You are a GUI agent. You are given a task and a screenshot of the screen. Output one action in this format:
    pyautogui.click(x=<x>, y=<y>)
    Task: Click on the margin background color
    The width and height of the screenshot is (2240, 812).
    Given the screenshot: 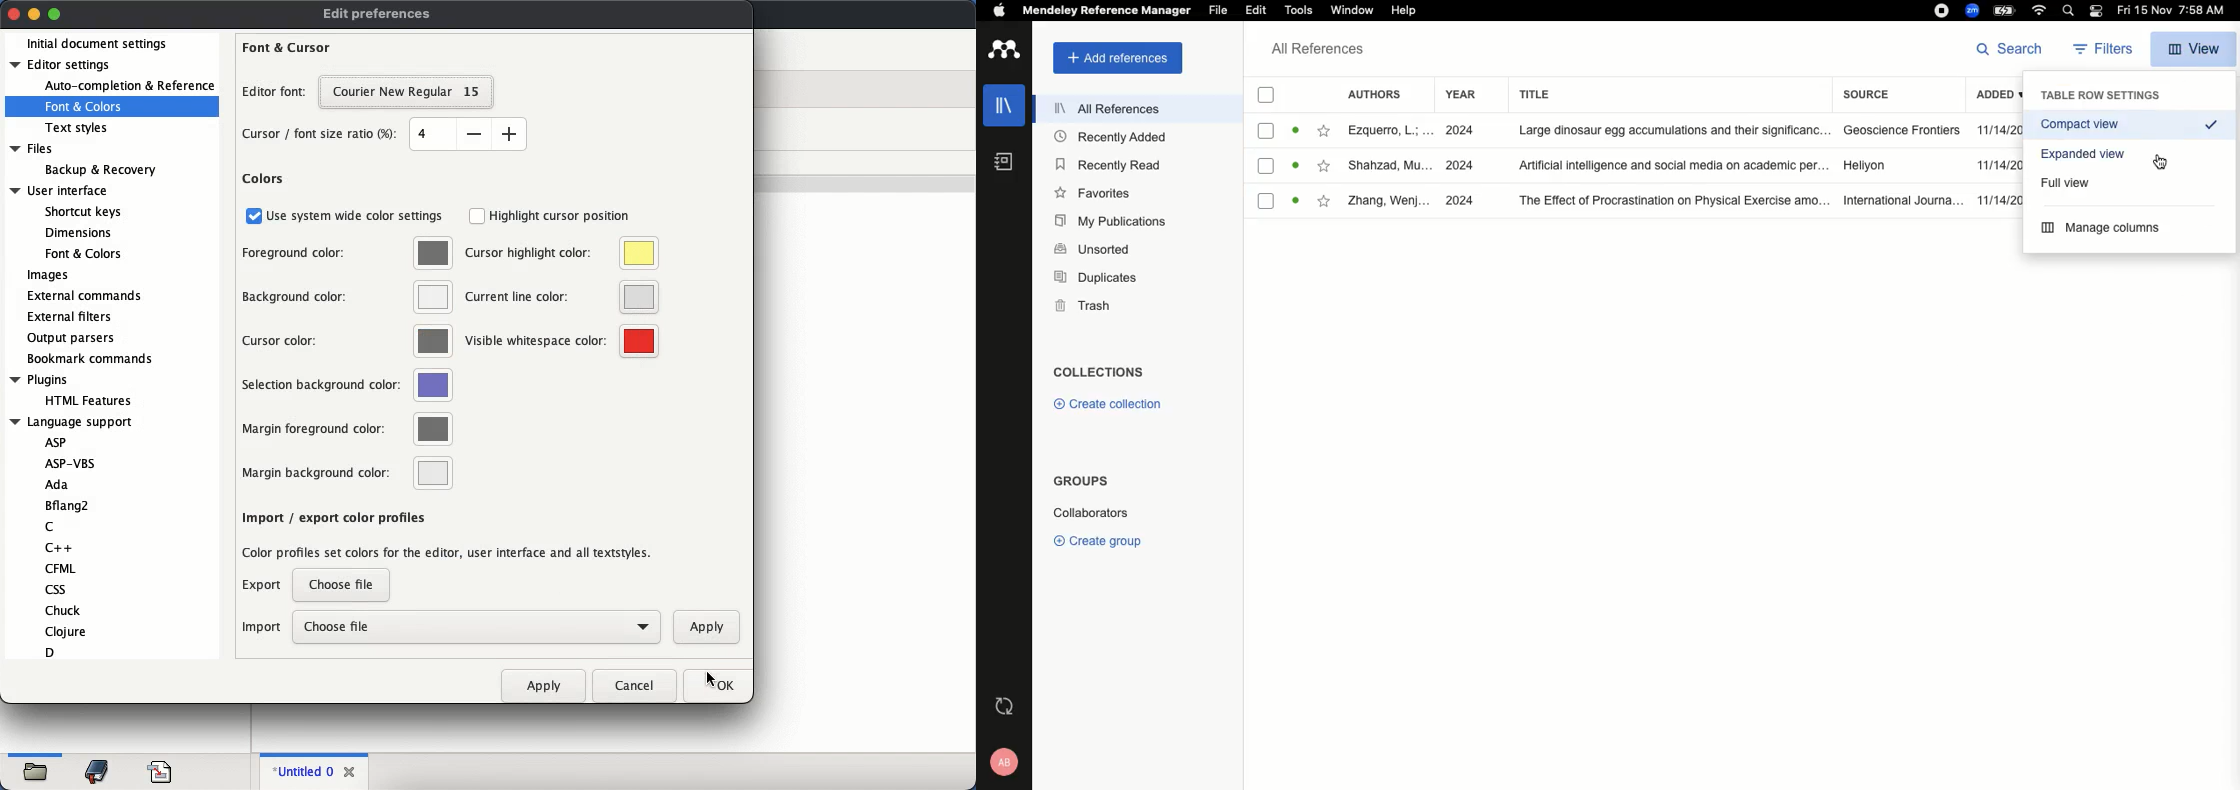 What is the action you would take?
    pyautogui.click(x=343, y=473)
    